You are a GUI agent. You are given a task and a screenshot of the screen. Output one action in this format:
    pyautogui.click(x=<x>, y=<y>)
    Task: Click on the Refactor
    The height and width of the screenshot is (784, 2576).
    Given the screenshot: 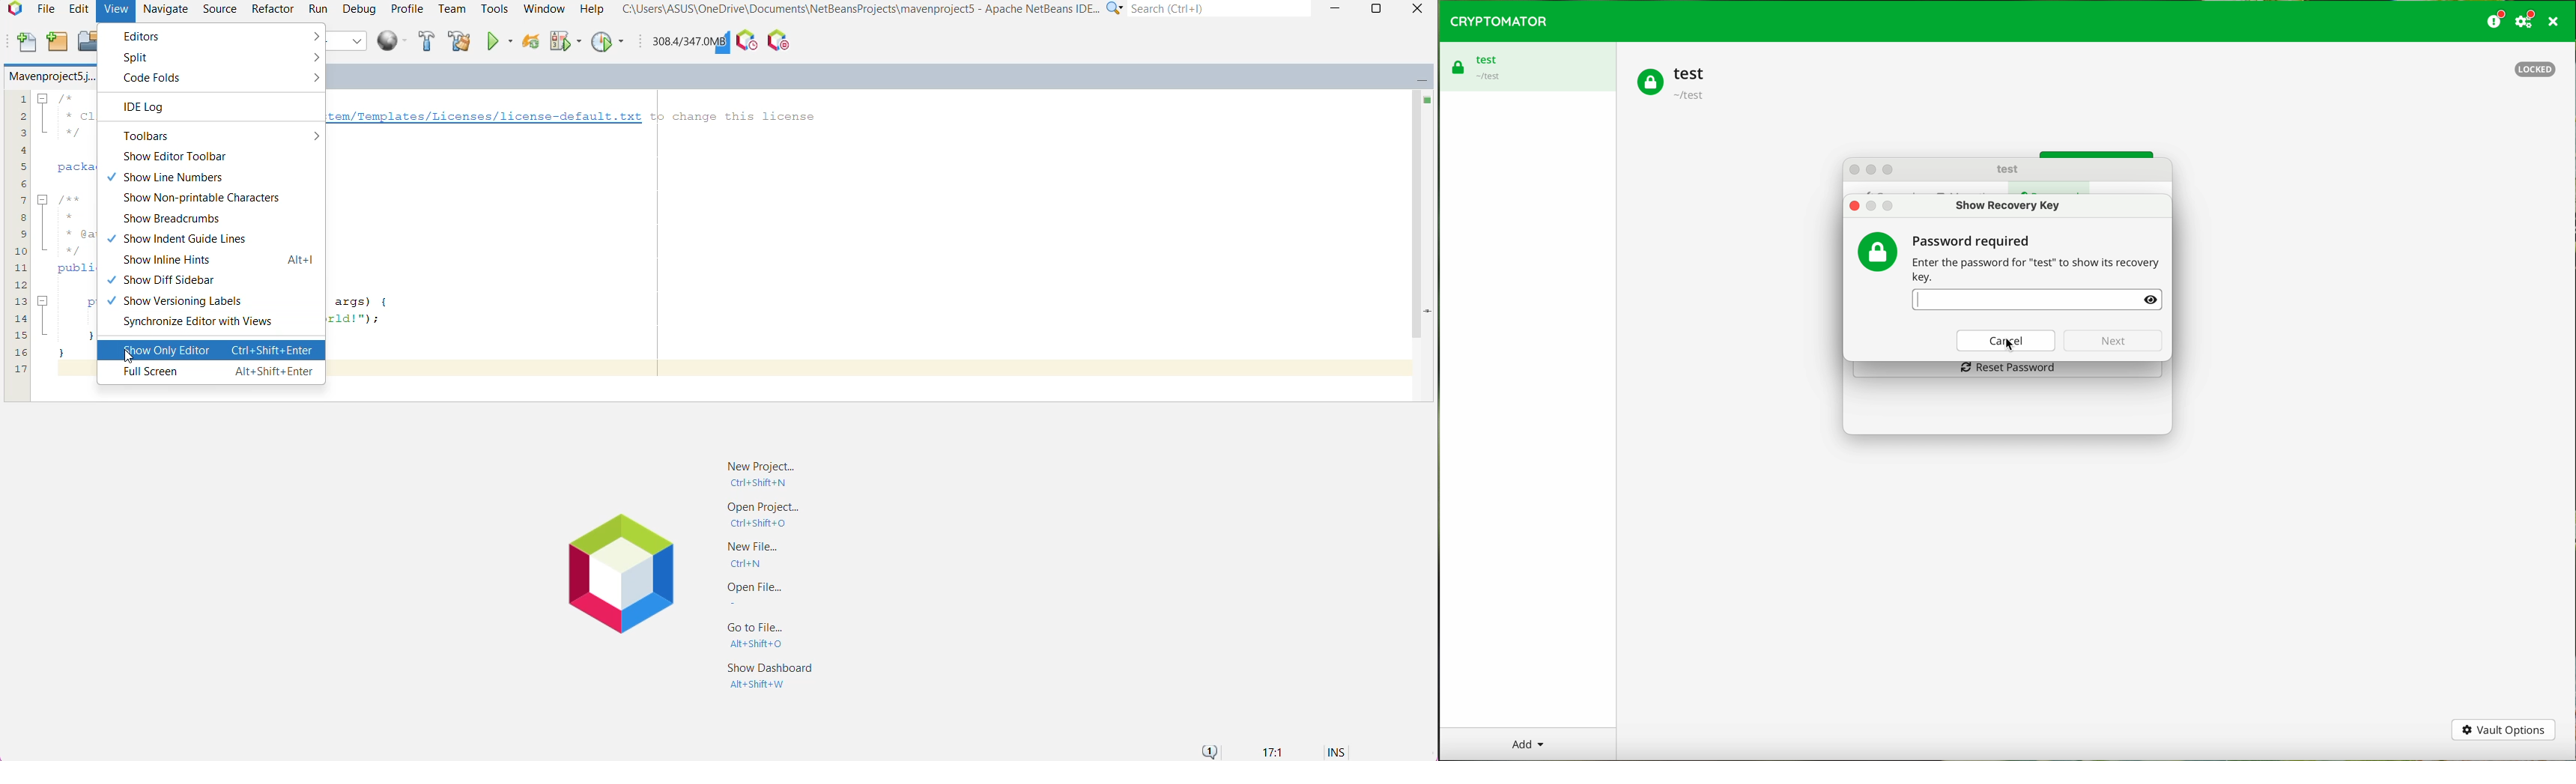 What is the action you would take?
    pyautogui.click(x=272, y=9)
    